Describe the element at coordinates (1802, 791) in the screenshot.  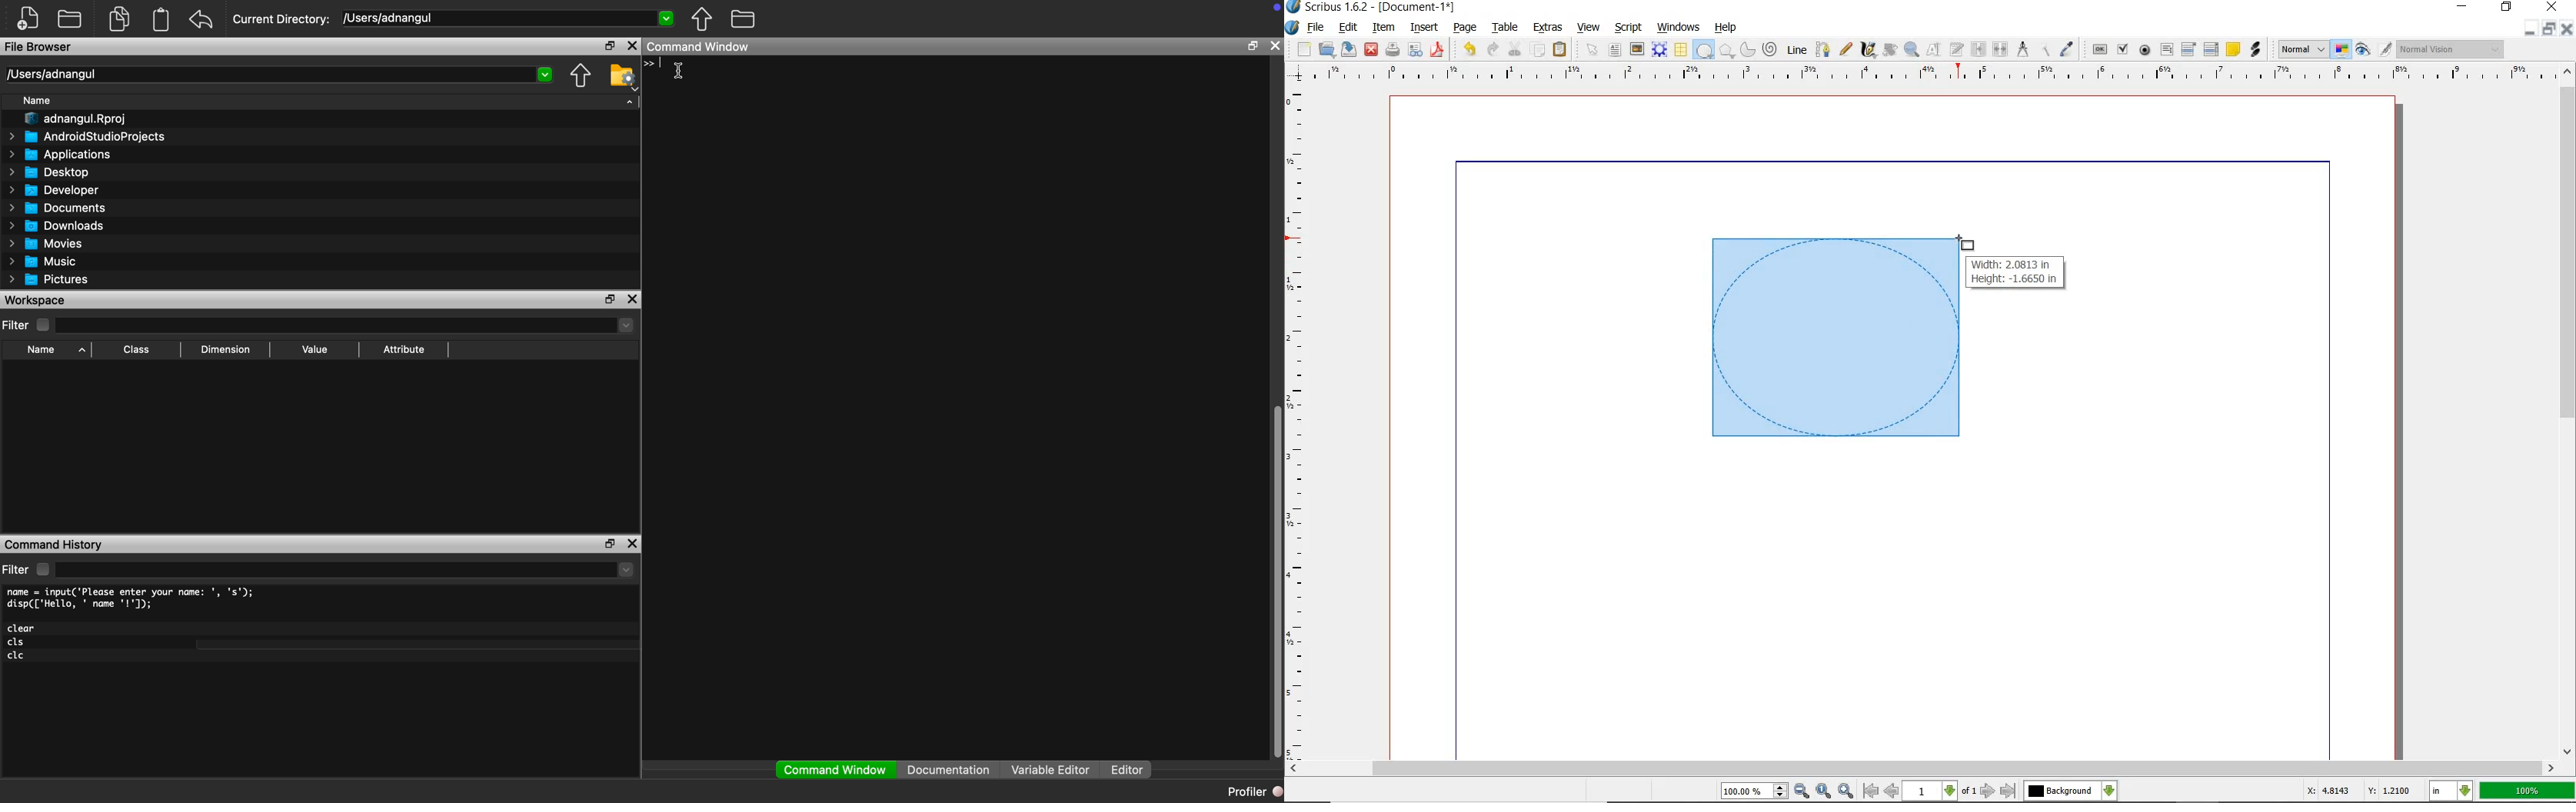
I see `zoom in` at that location.